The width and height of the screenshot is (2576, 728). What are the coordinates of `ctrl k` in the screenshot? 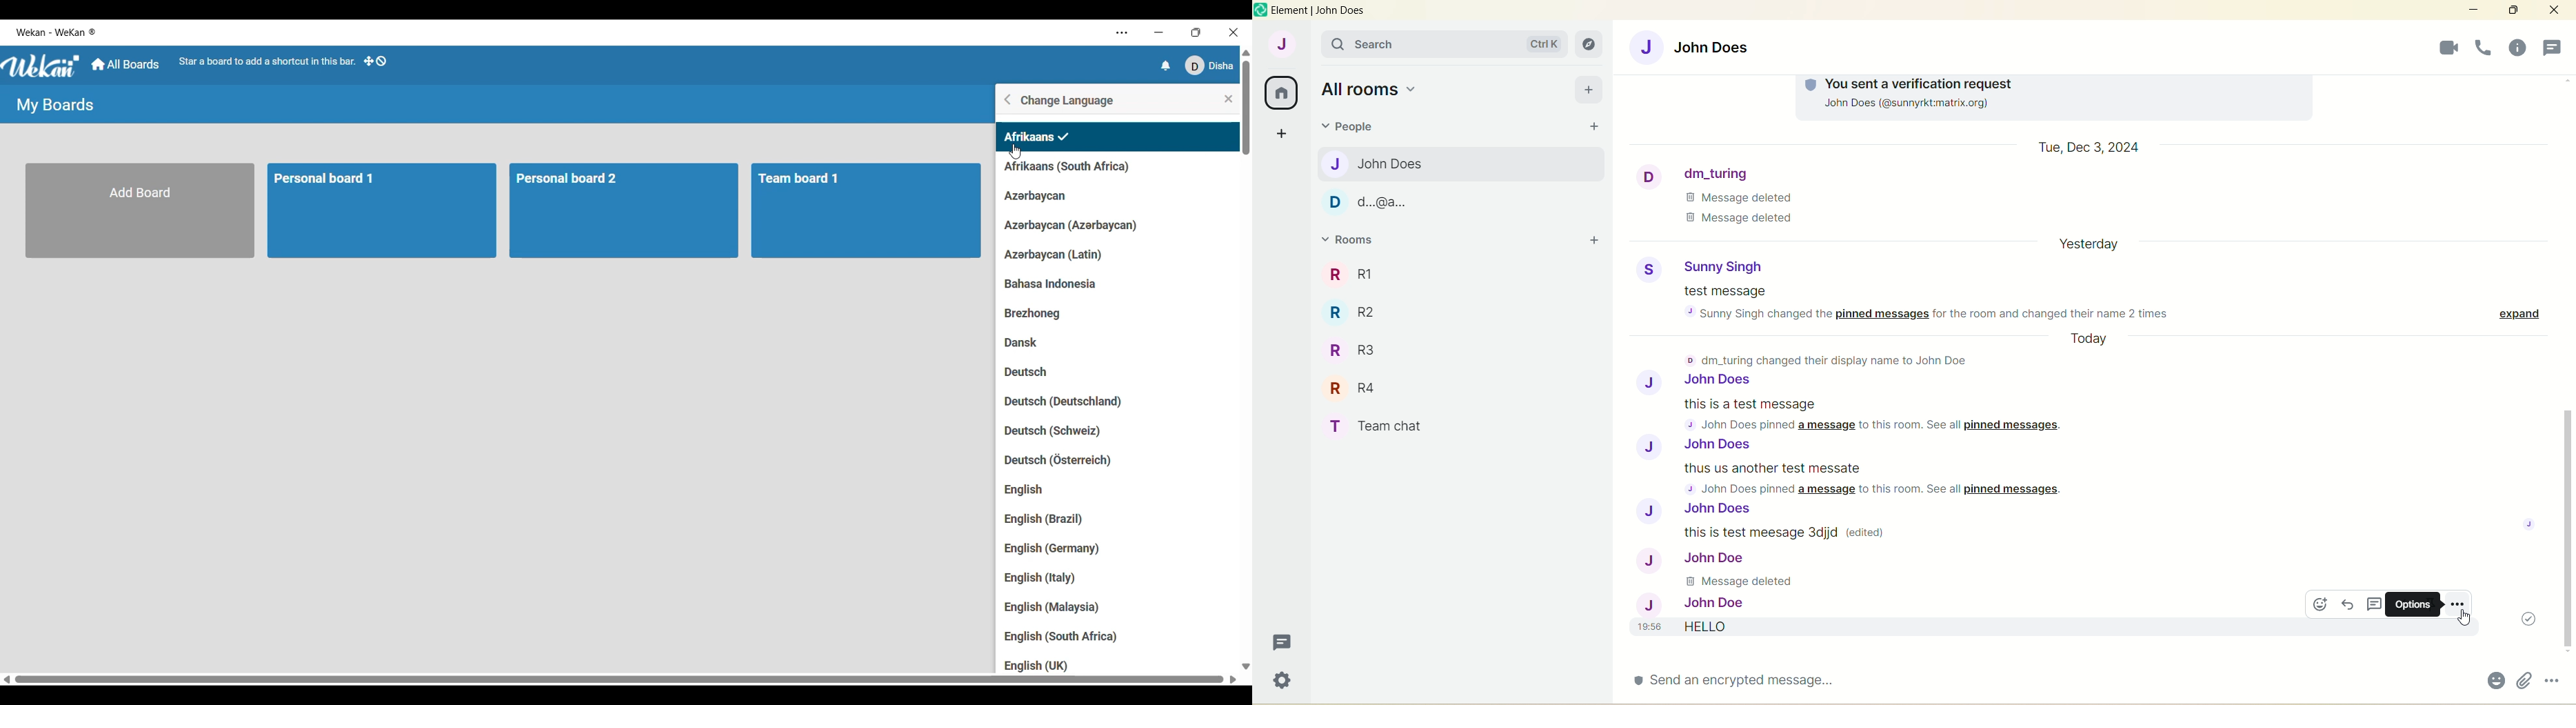 It's located at (1541, 40).